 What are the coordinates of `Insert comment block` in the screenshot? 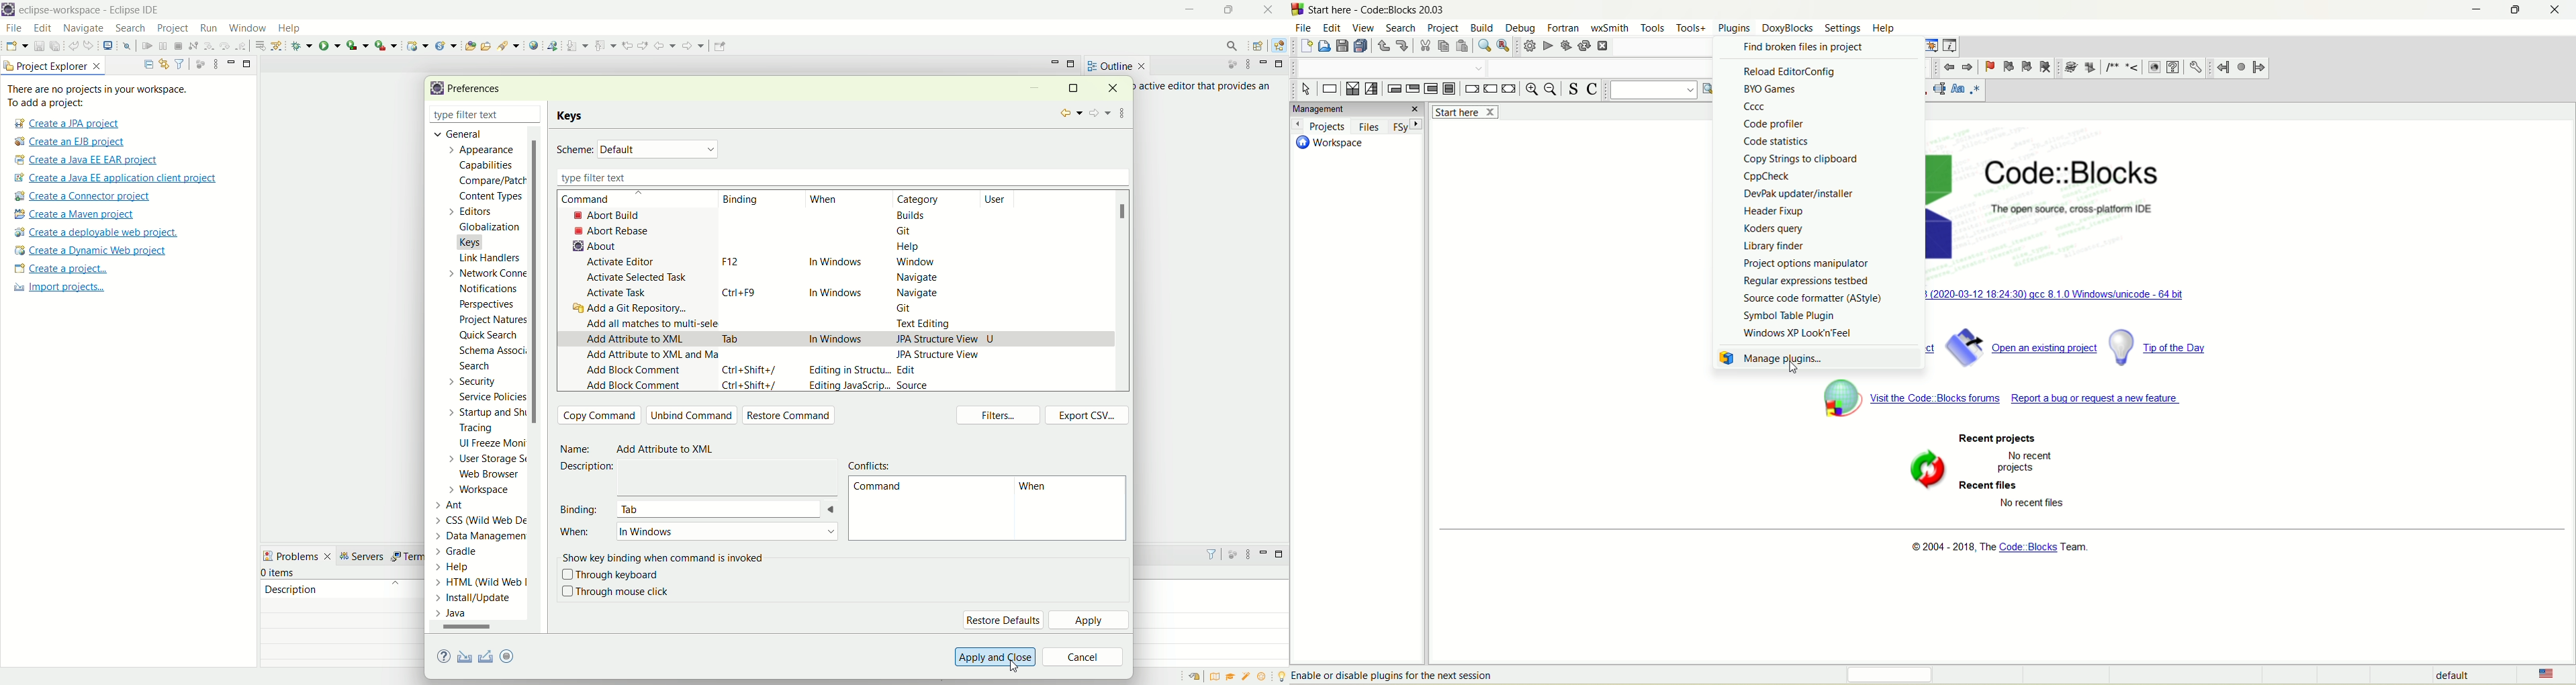 It's located at (2110, 68).